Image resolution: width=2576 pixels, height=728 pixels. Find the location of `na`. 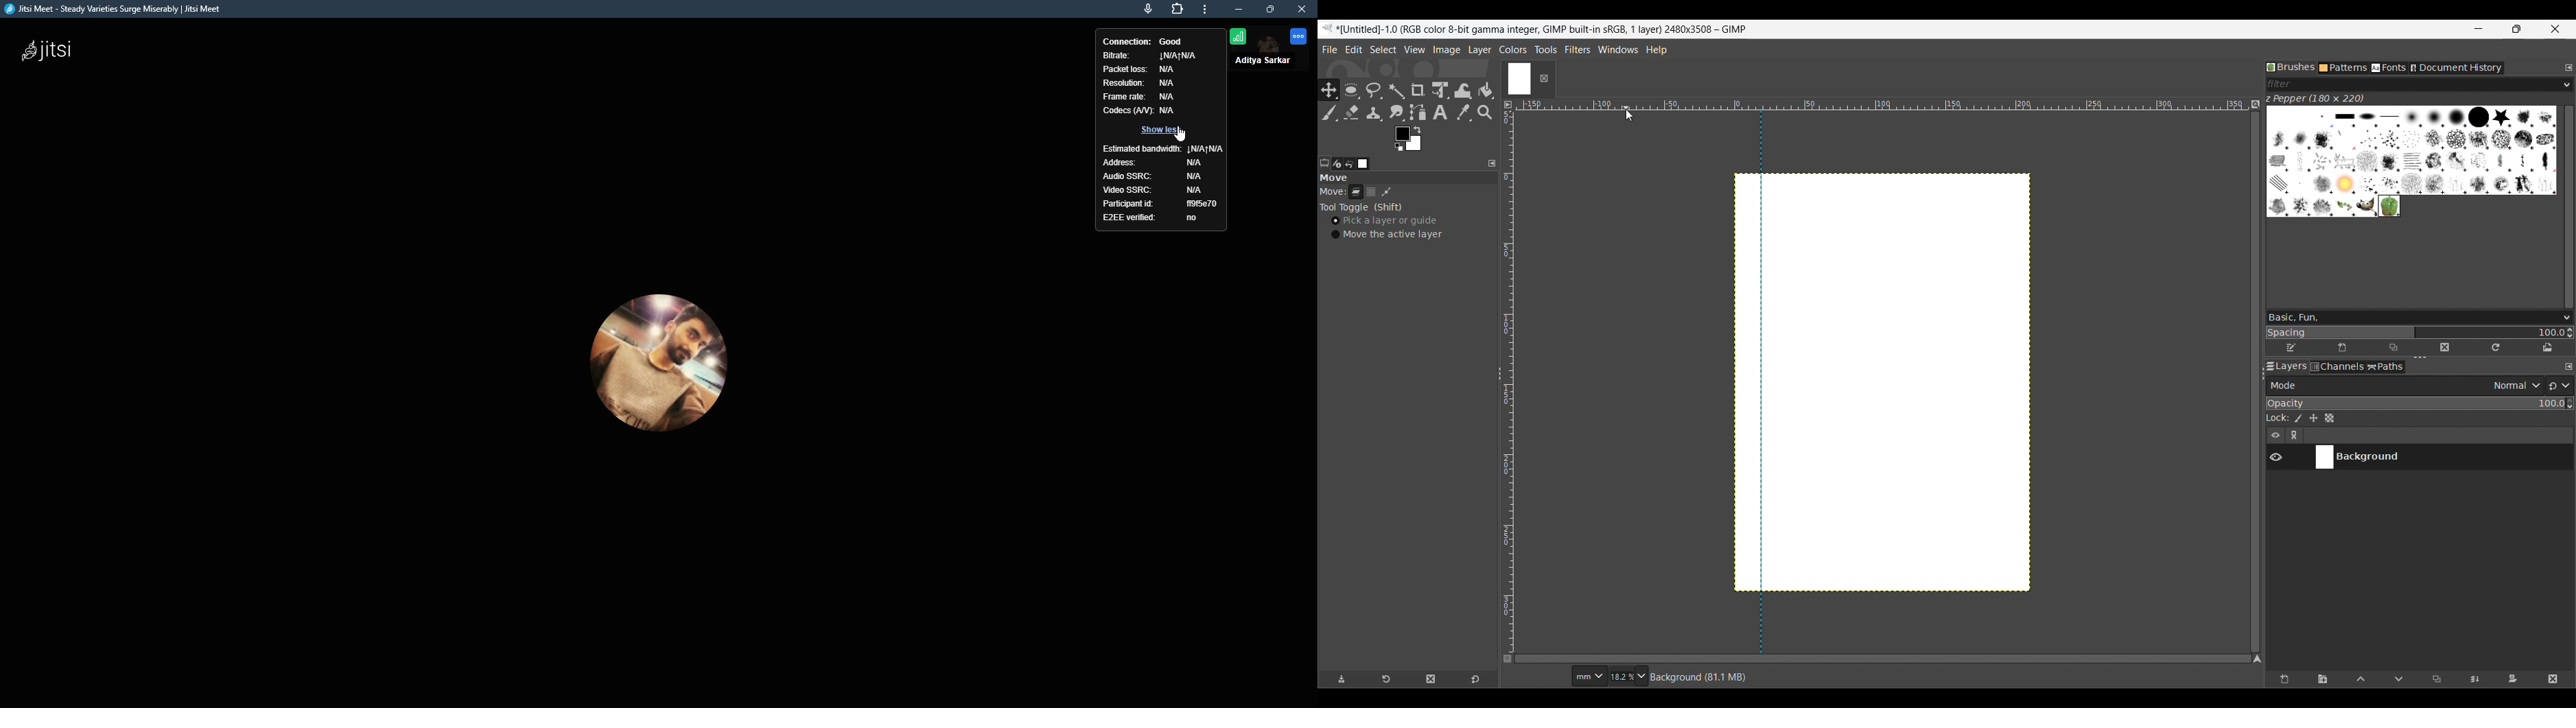

na is located at coordinates (1170, 70).